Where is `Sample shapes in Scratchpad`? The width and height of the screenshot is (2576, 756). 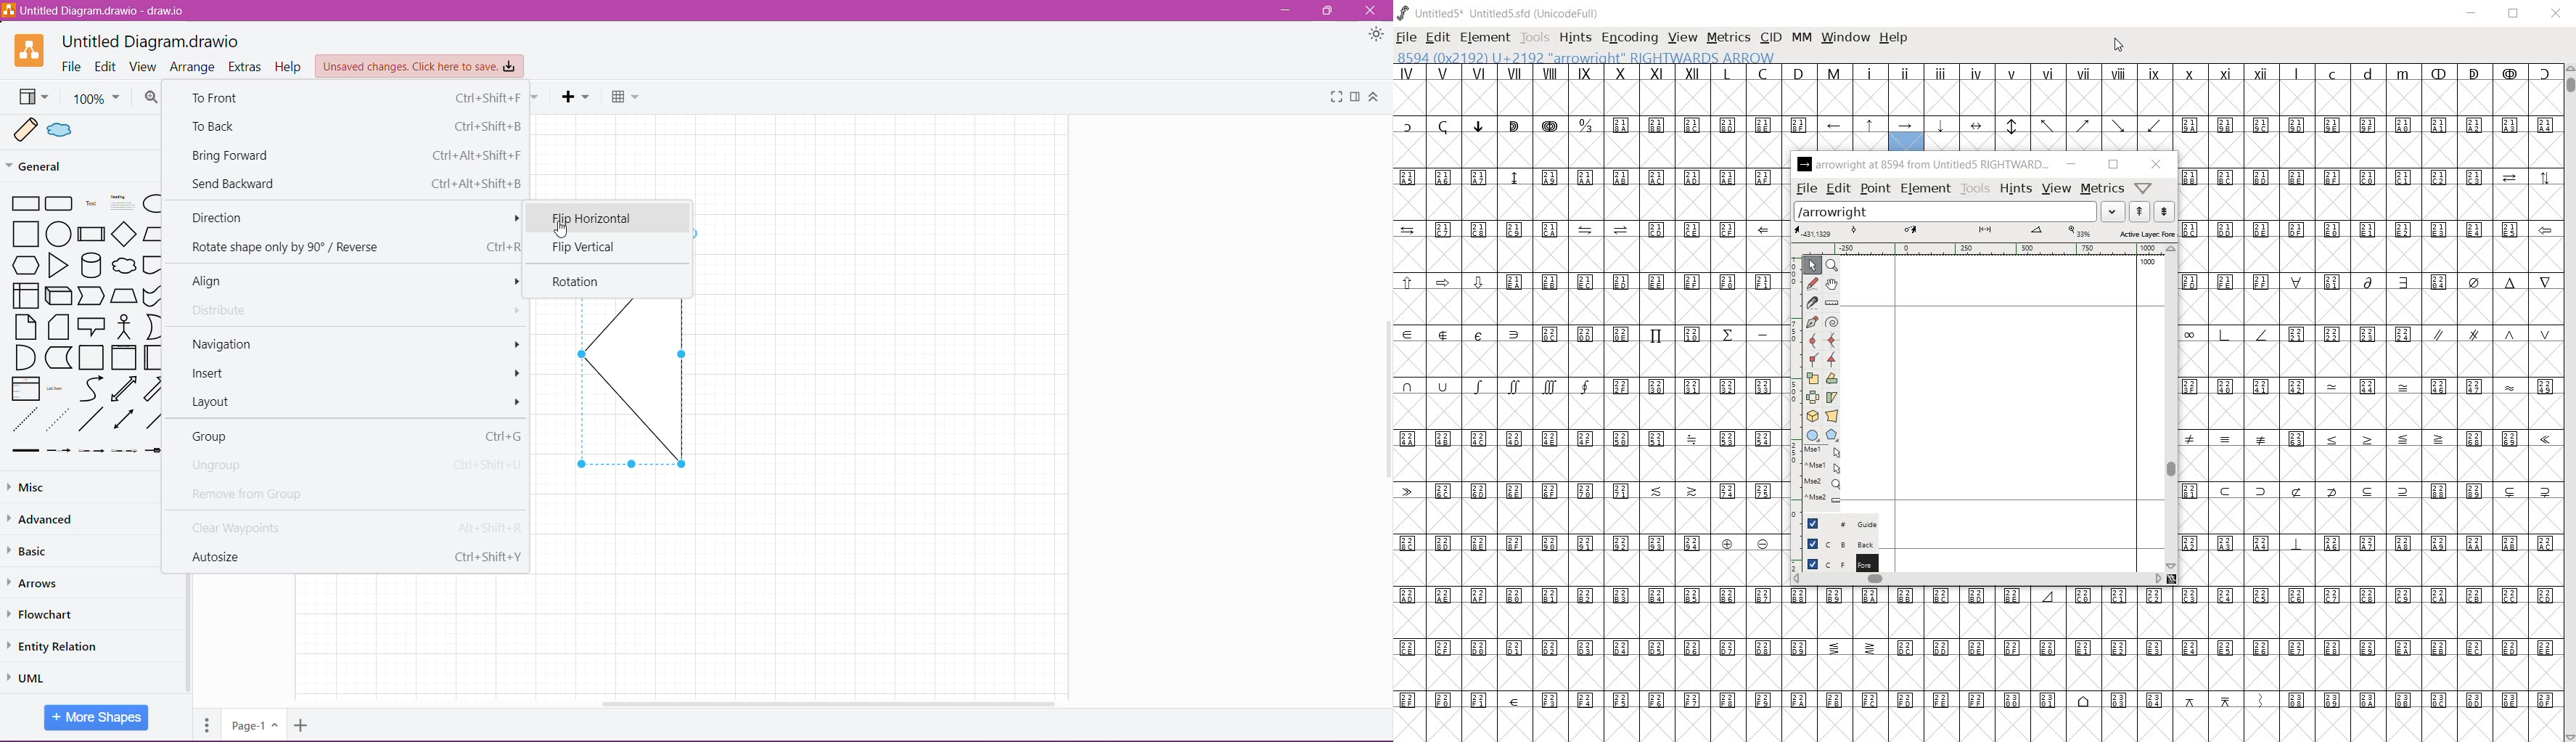 Sample shapes in Scratchpad is located at coordinates (97, 131).